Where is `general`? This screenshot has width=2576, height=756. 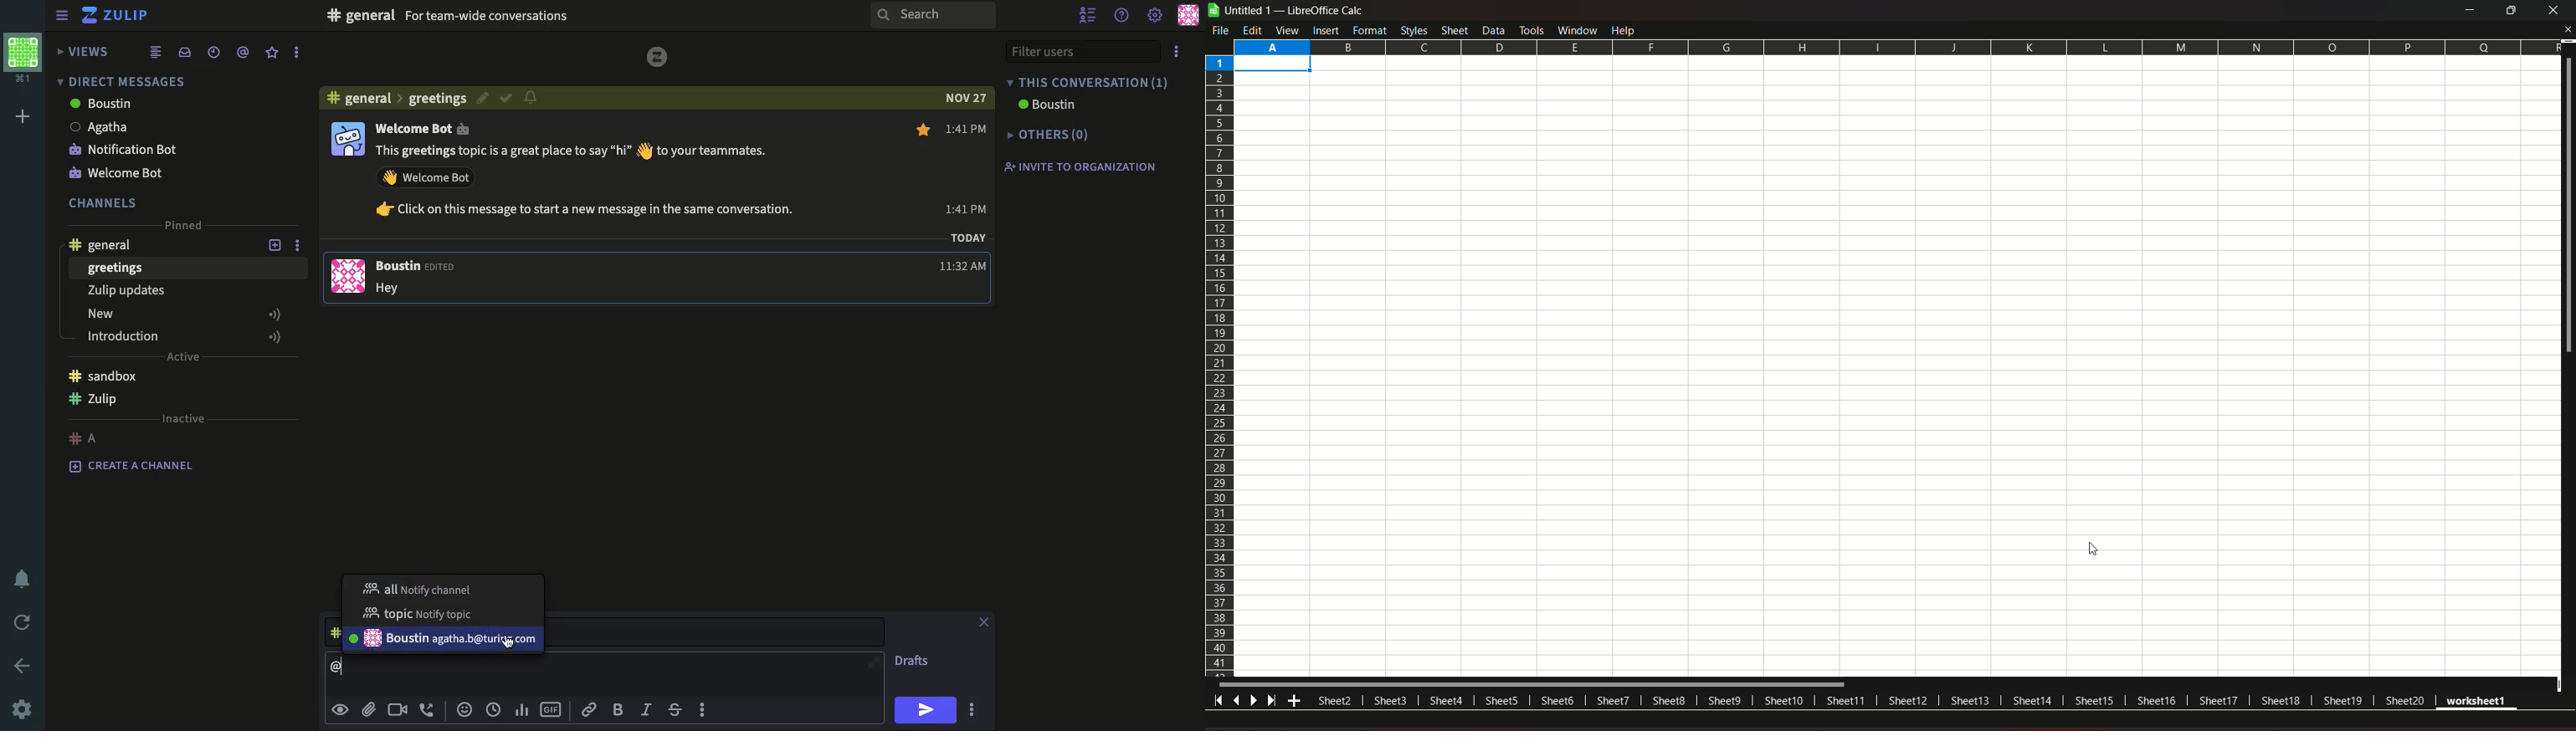 general is located at coordinates (102, 246).